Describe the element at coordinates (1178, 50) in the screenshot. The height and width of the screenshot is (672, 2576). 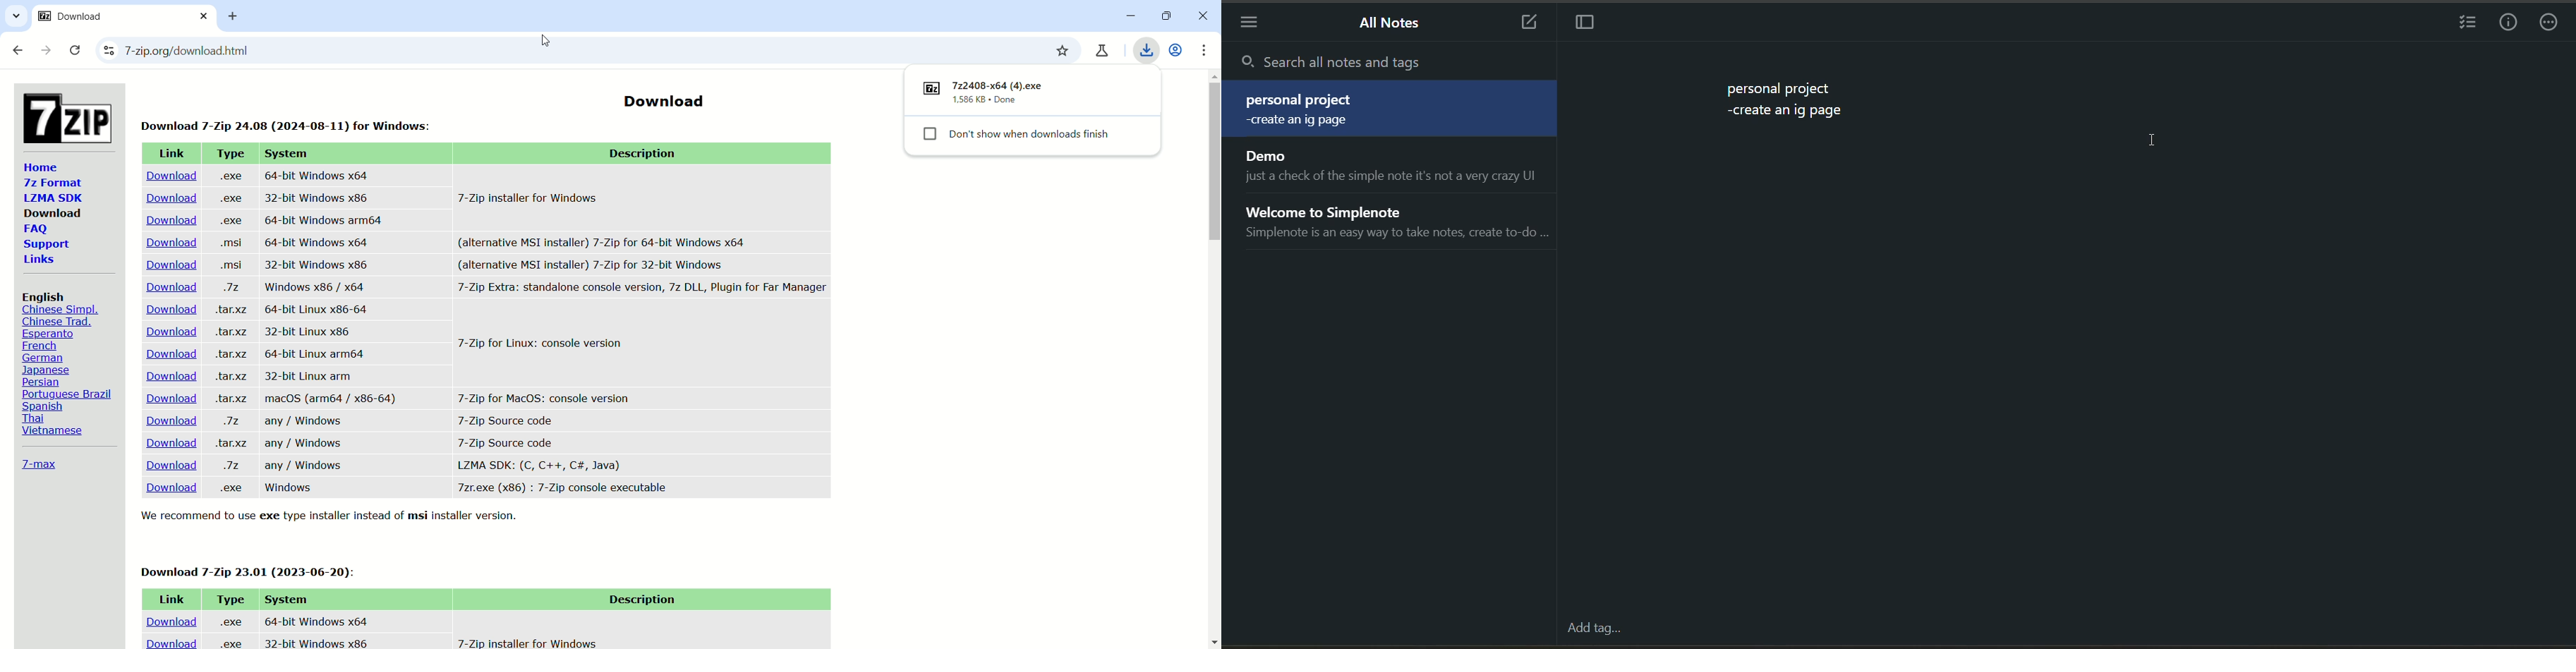
I see `work` at that location.